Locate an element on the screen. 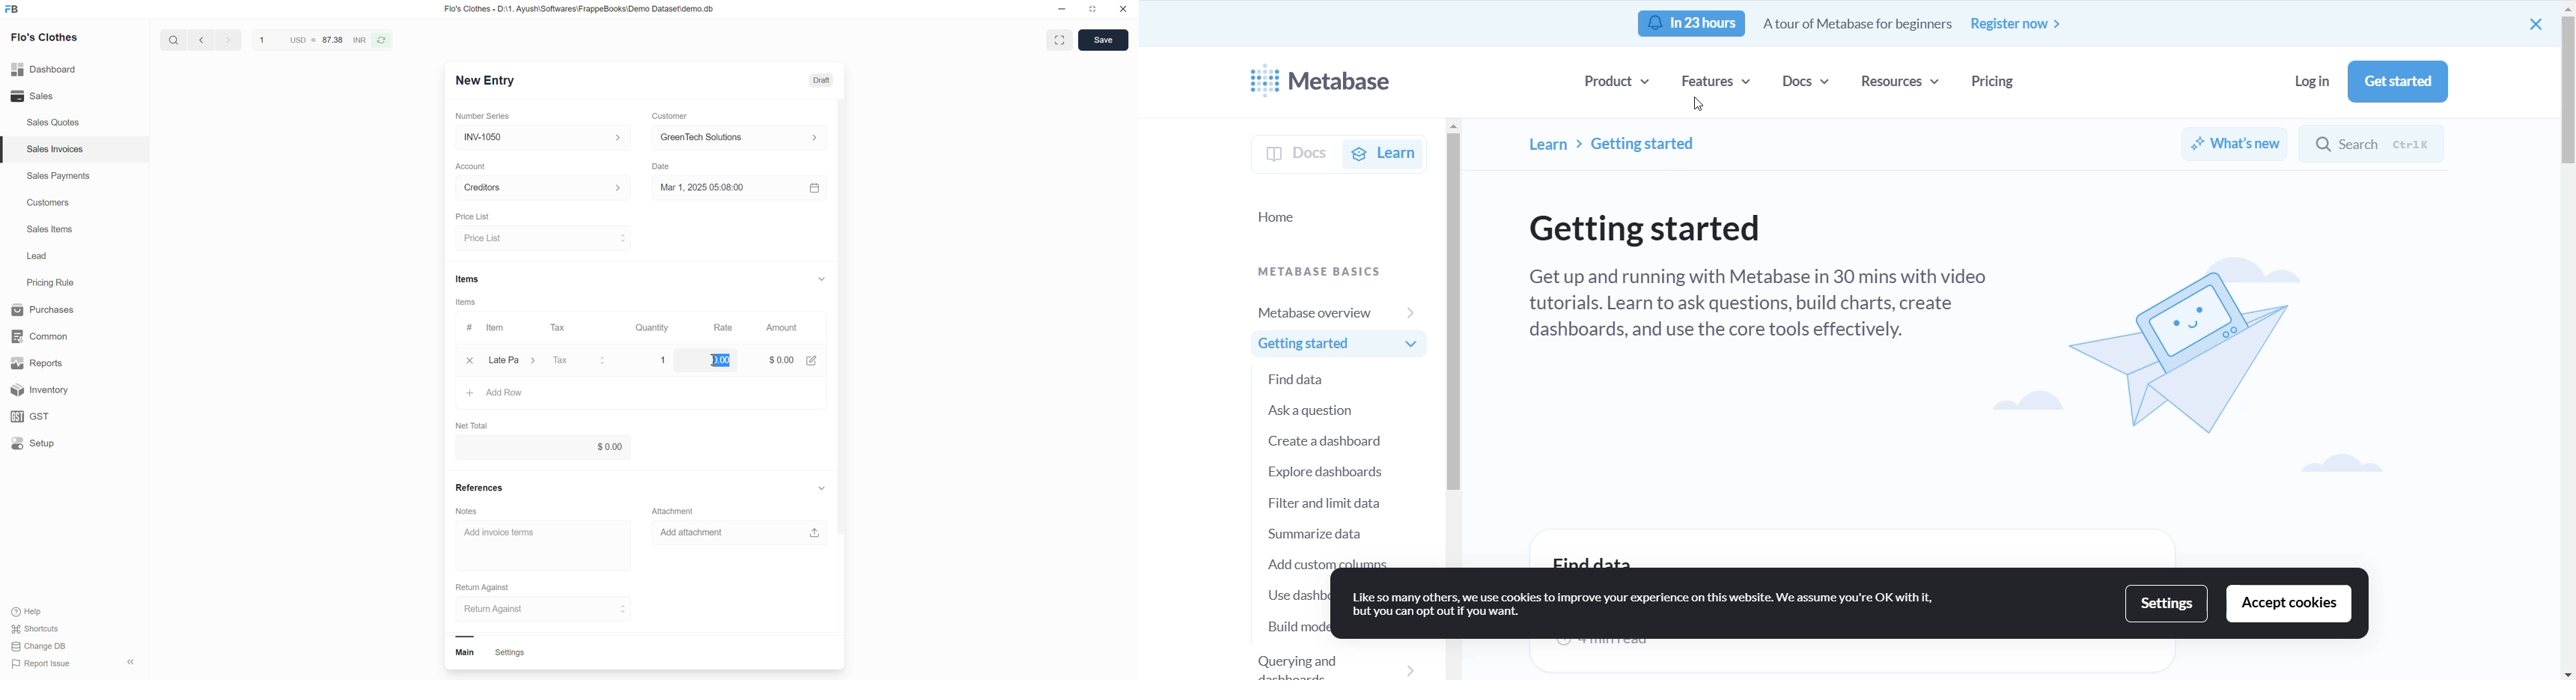  pricing is located at coordinates (1996, 83).